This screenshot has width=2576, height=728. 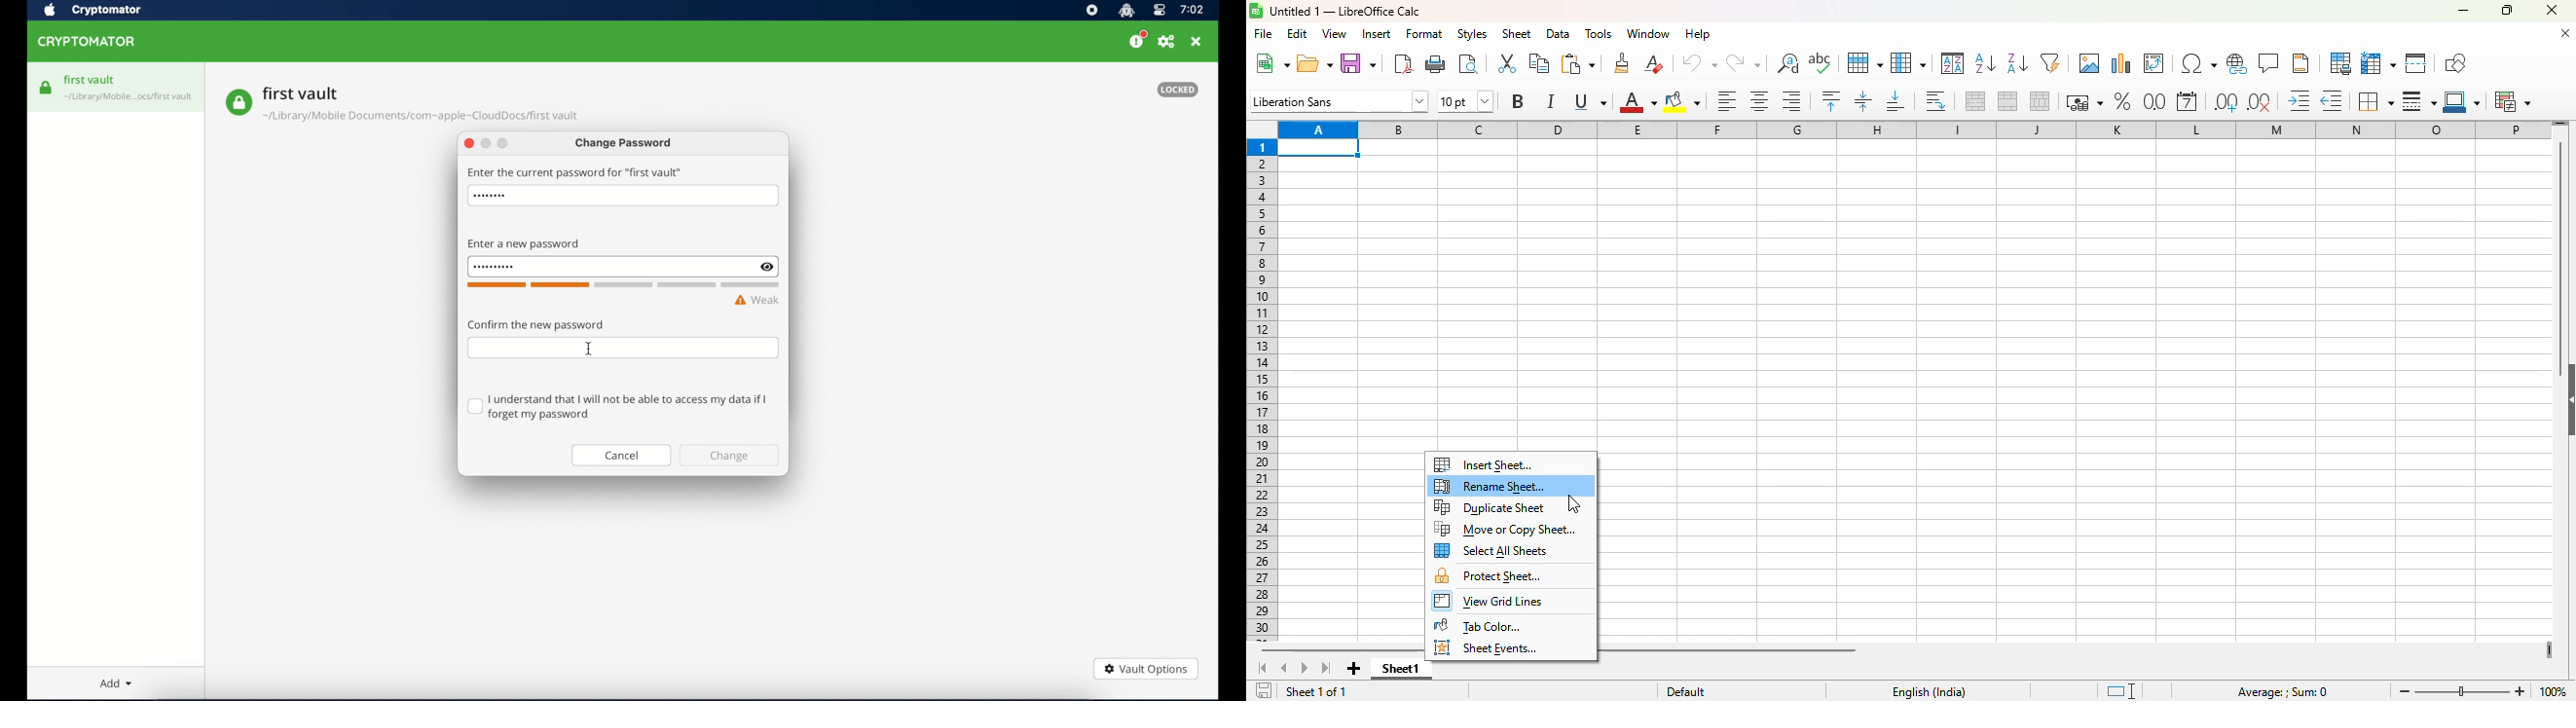 What do you see at coordinates (2339, 62) in the screenshot?
I see `define print area` at bounding box center [2339, 62].